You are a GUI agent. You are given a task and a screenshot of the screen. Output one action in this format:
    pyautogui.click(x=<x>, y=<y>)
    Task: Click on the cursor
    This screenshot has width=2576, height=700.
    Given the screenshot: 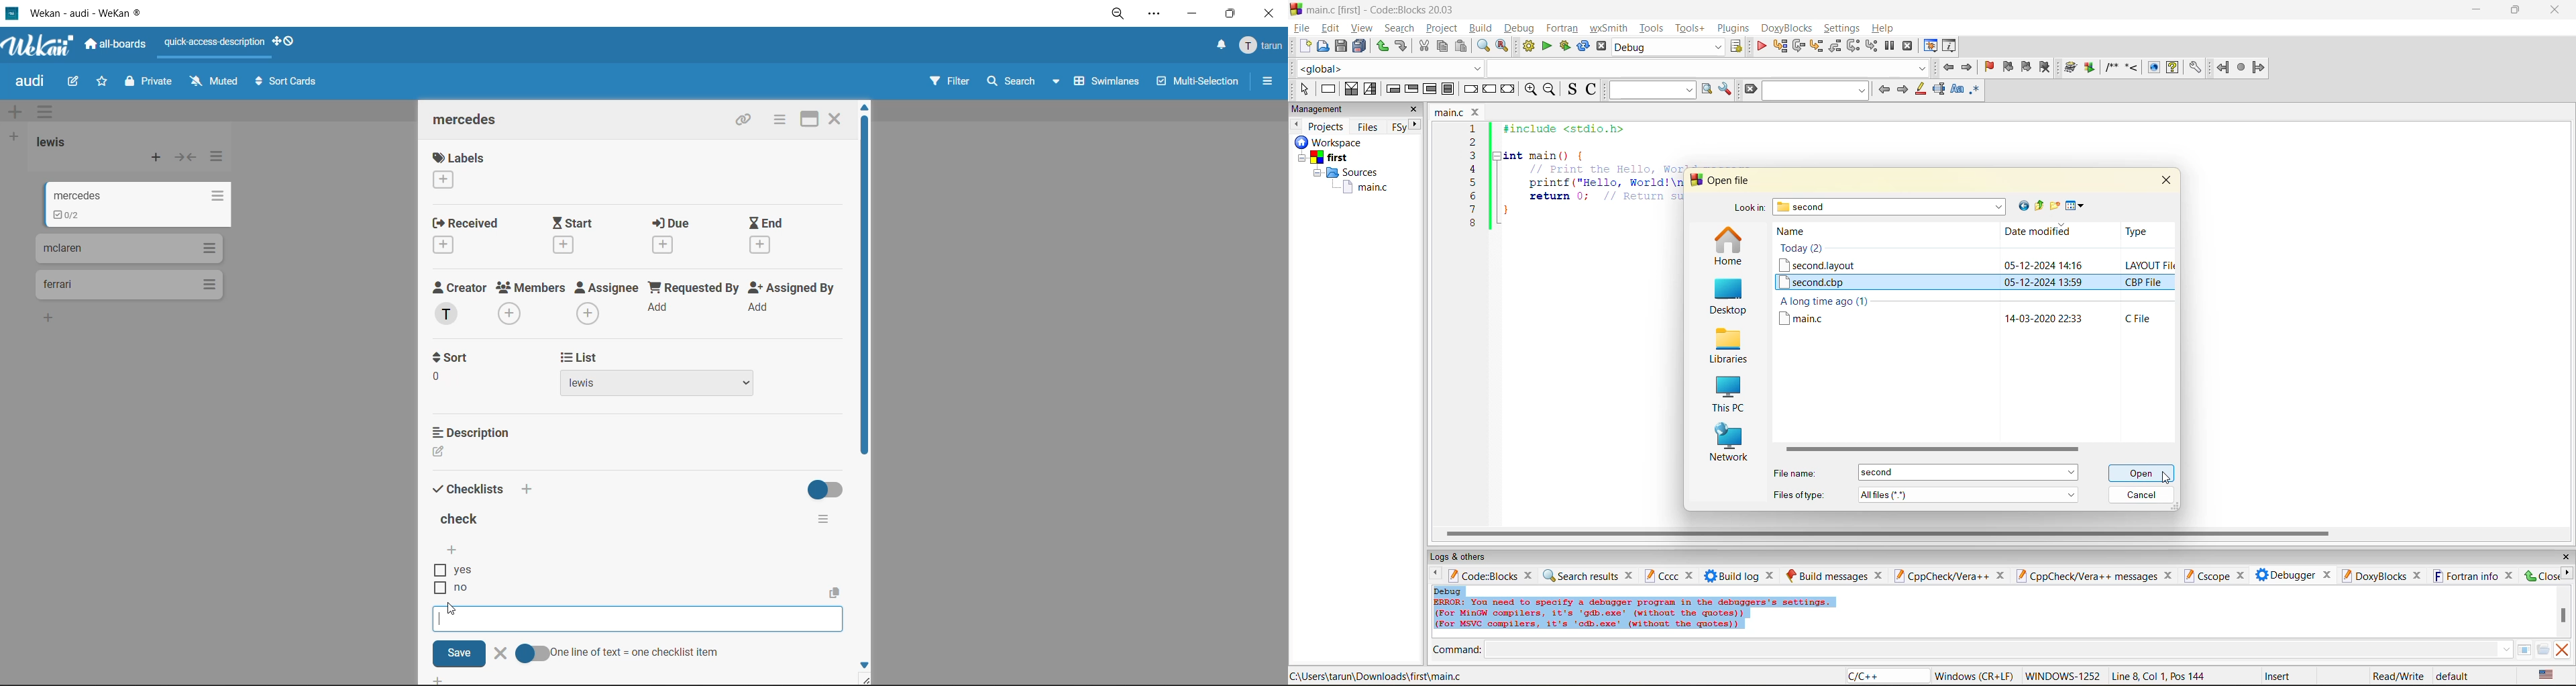 What is the action you would take?
    pyautogui.click(x=2139, y=477)
    